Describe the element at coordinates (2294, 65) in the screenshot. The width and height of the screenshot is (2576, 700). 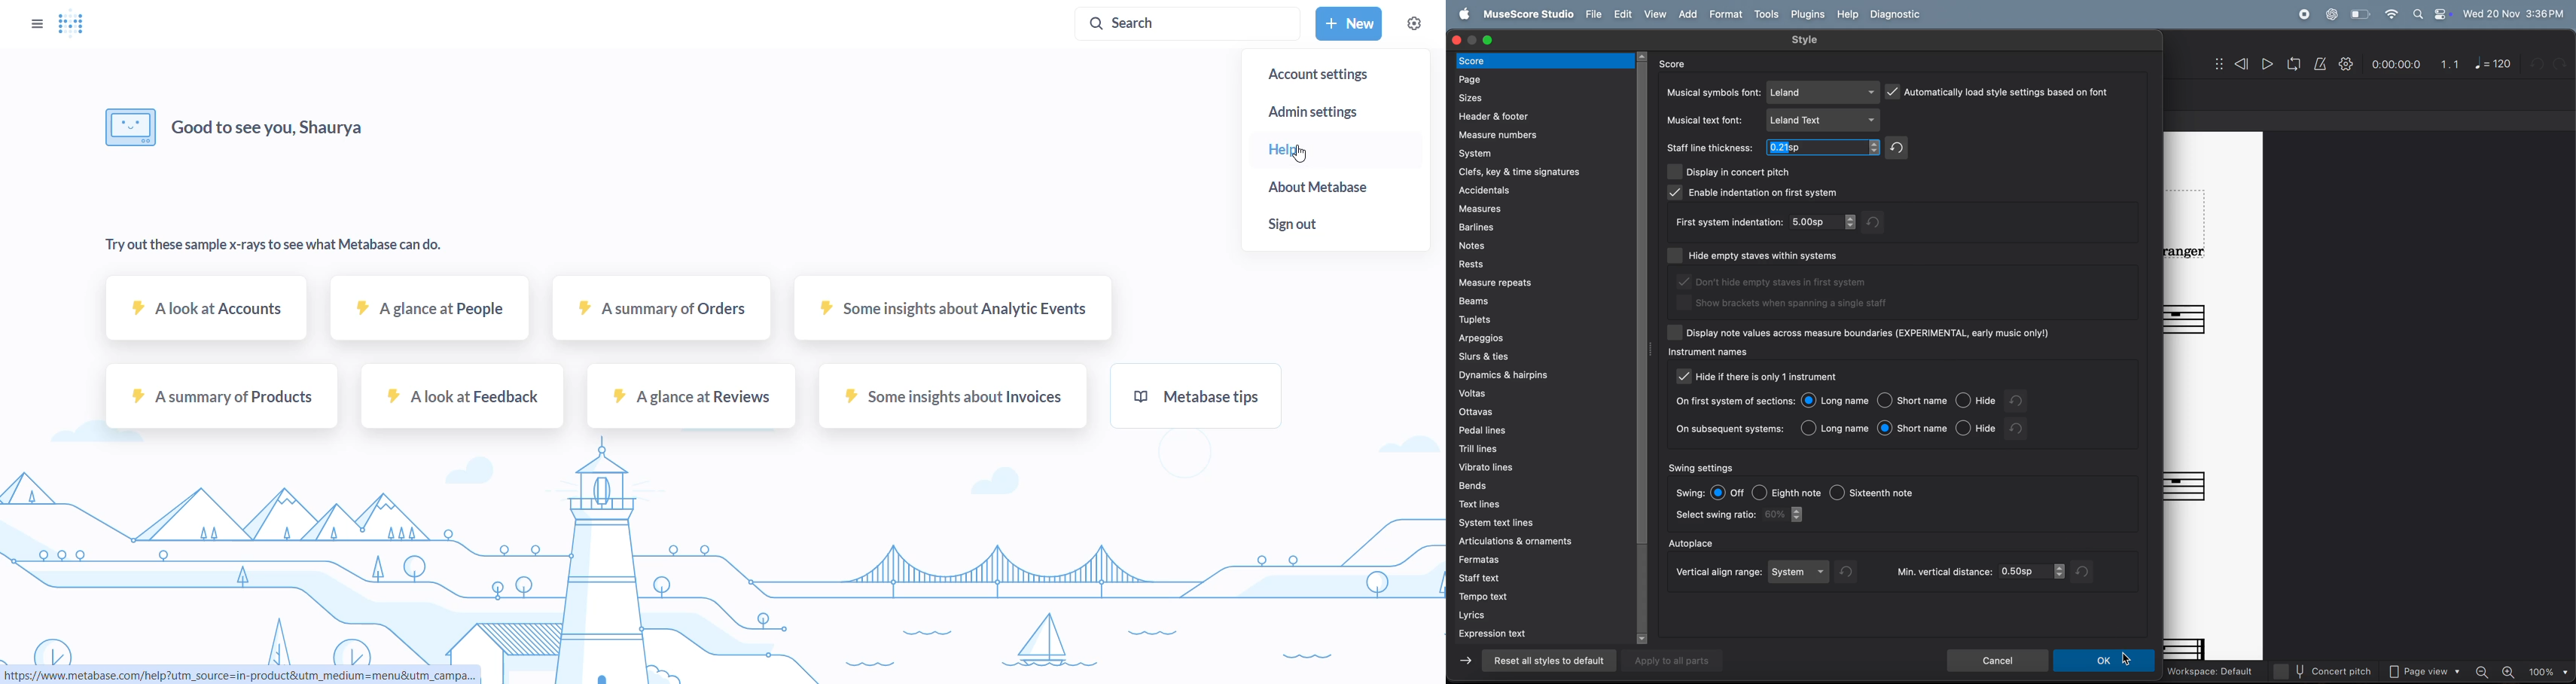
I see `loop play back` at that location.